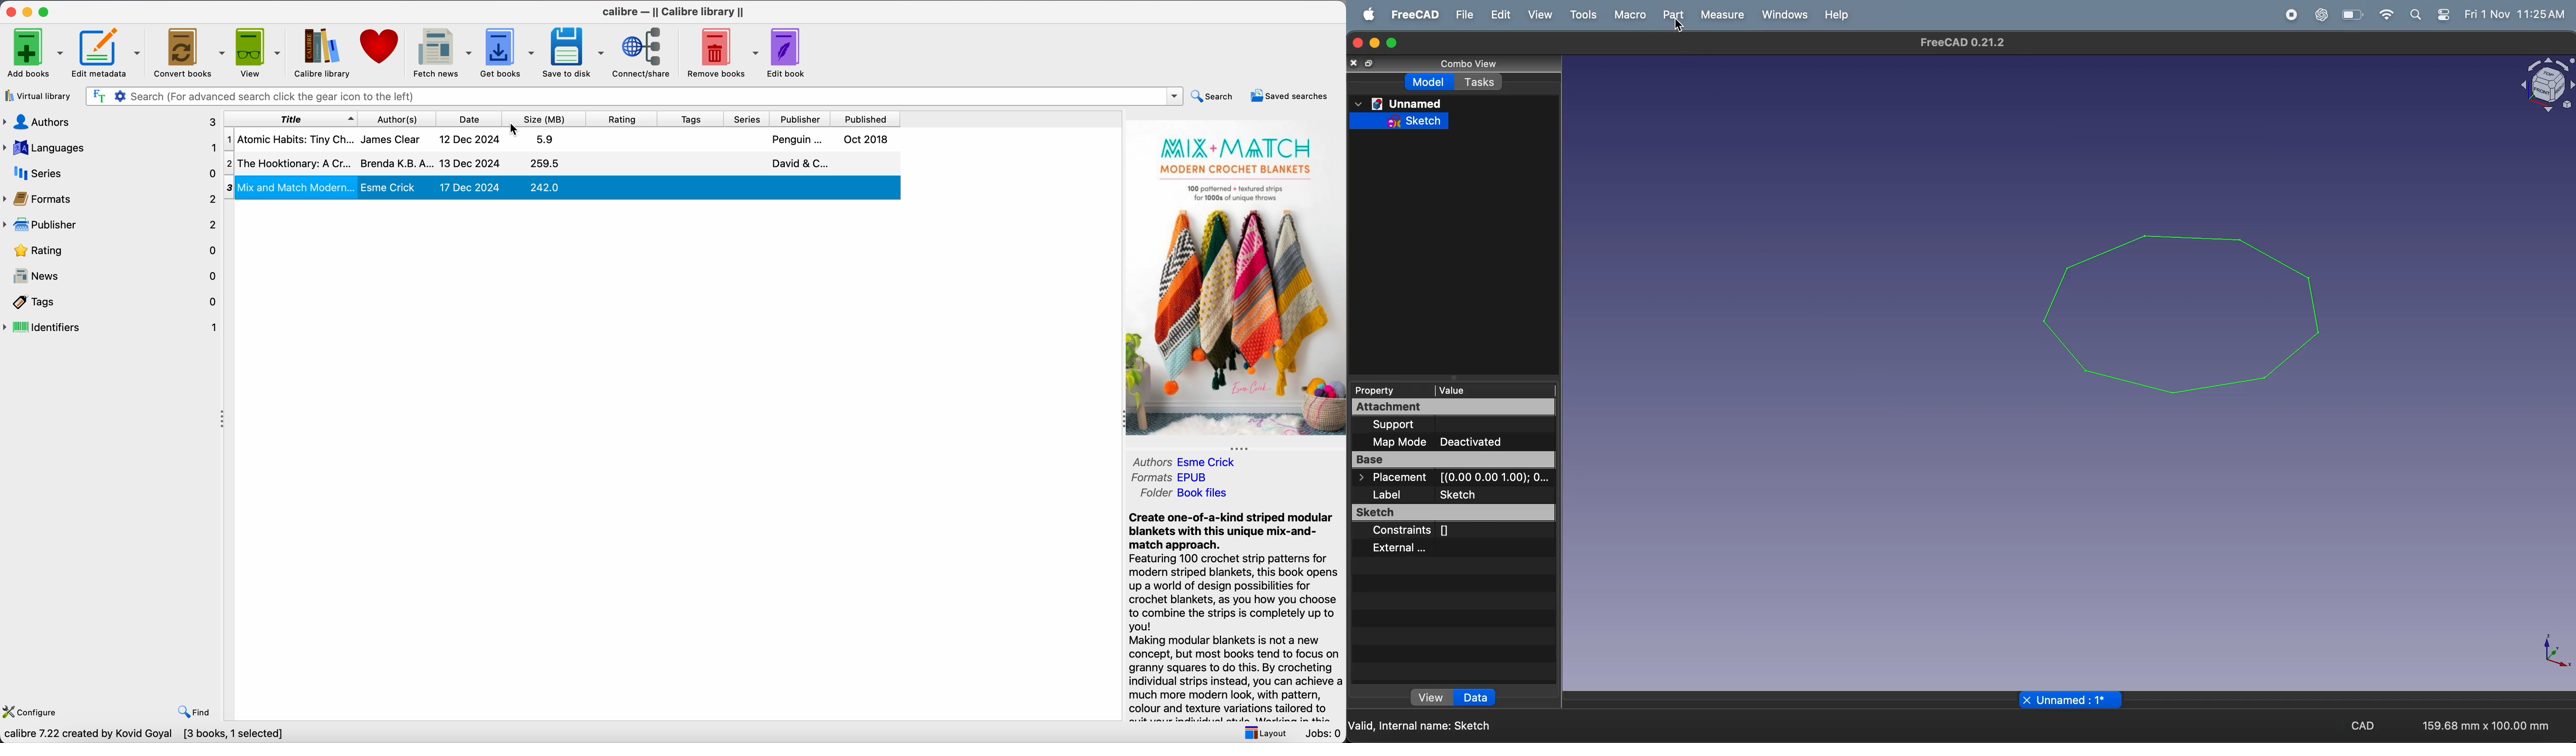 The height and width of the screenshot is (756, 2576). I want to click on rating, so click(626, 119).